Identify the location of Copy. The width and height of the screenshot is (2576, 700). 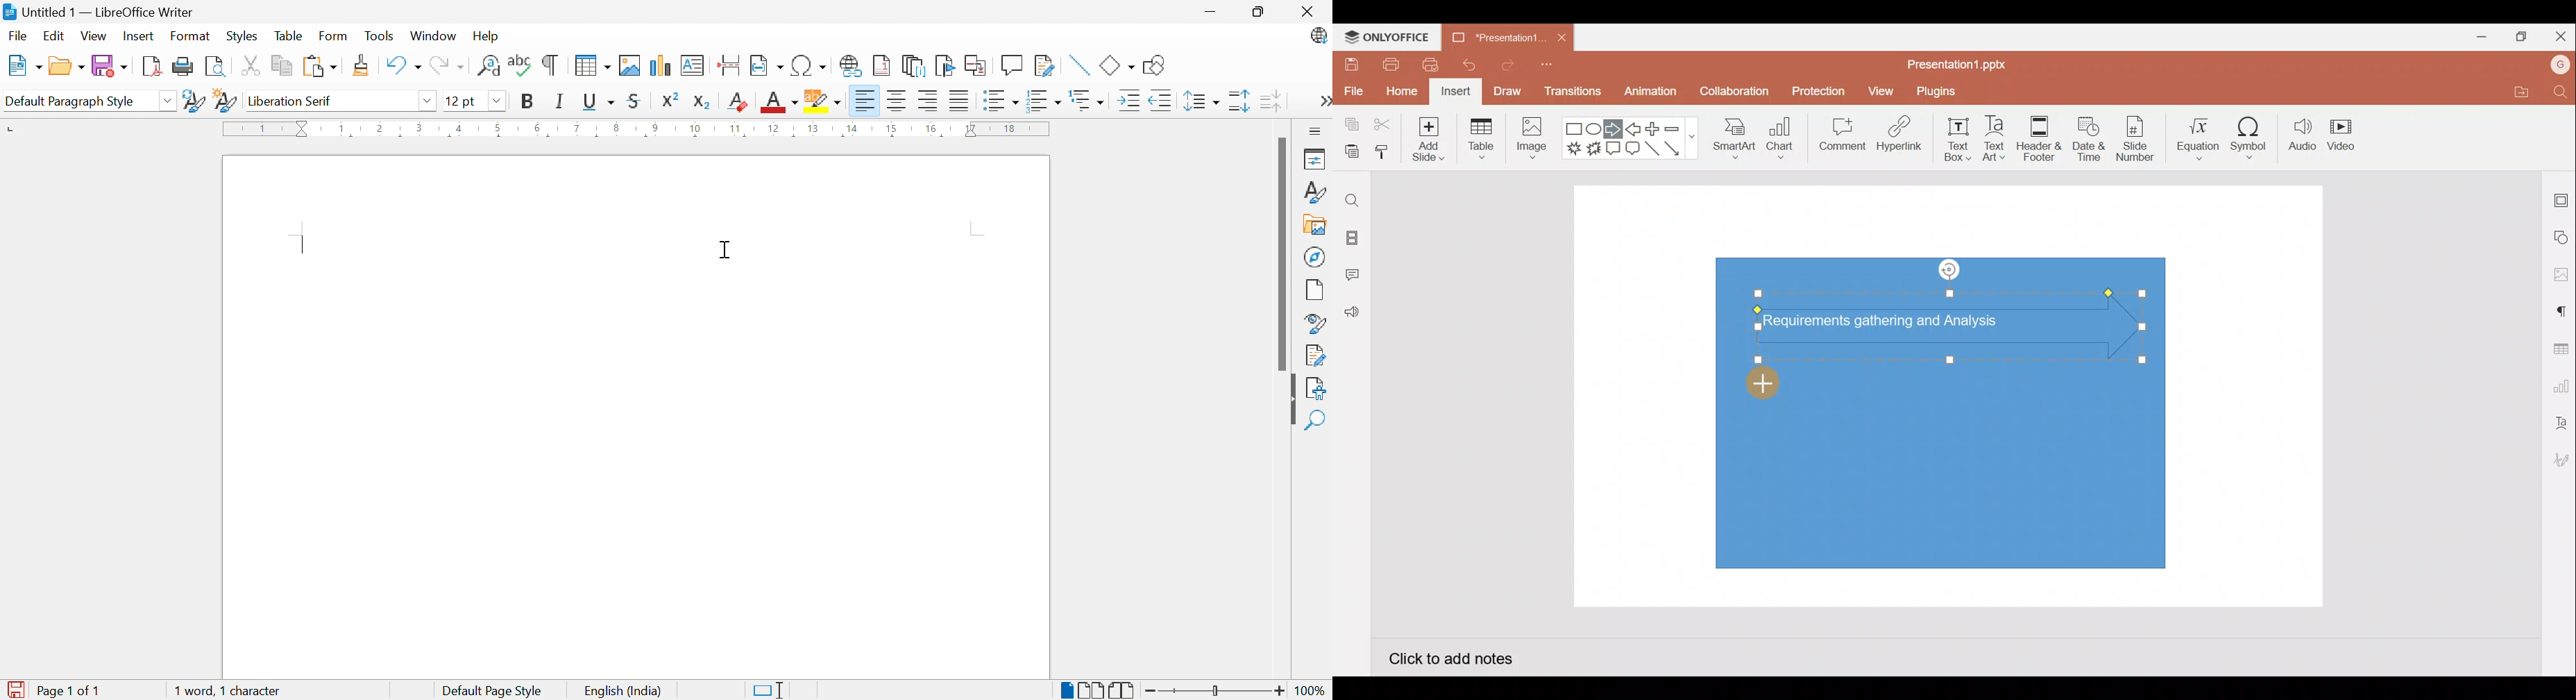
(1349, 125).